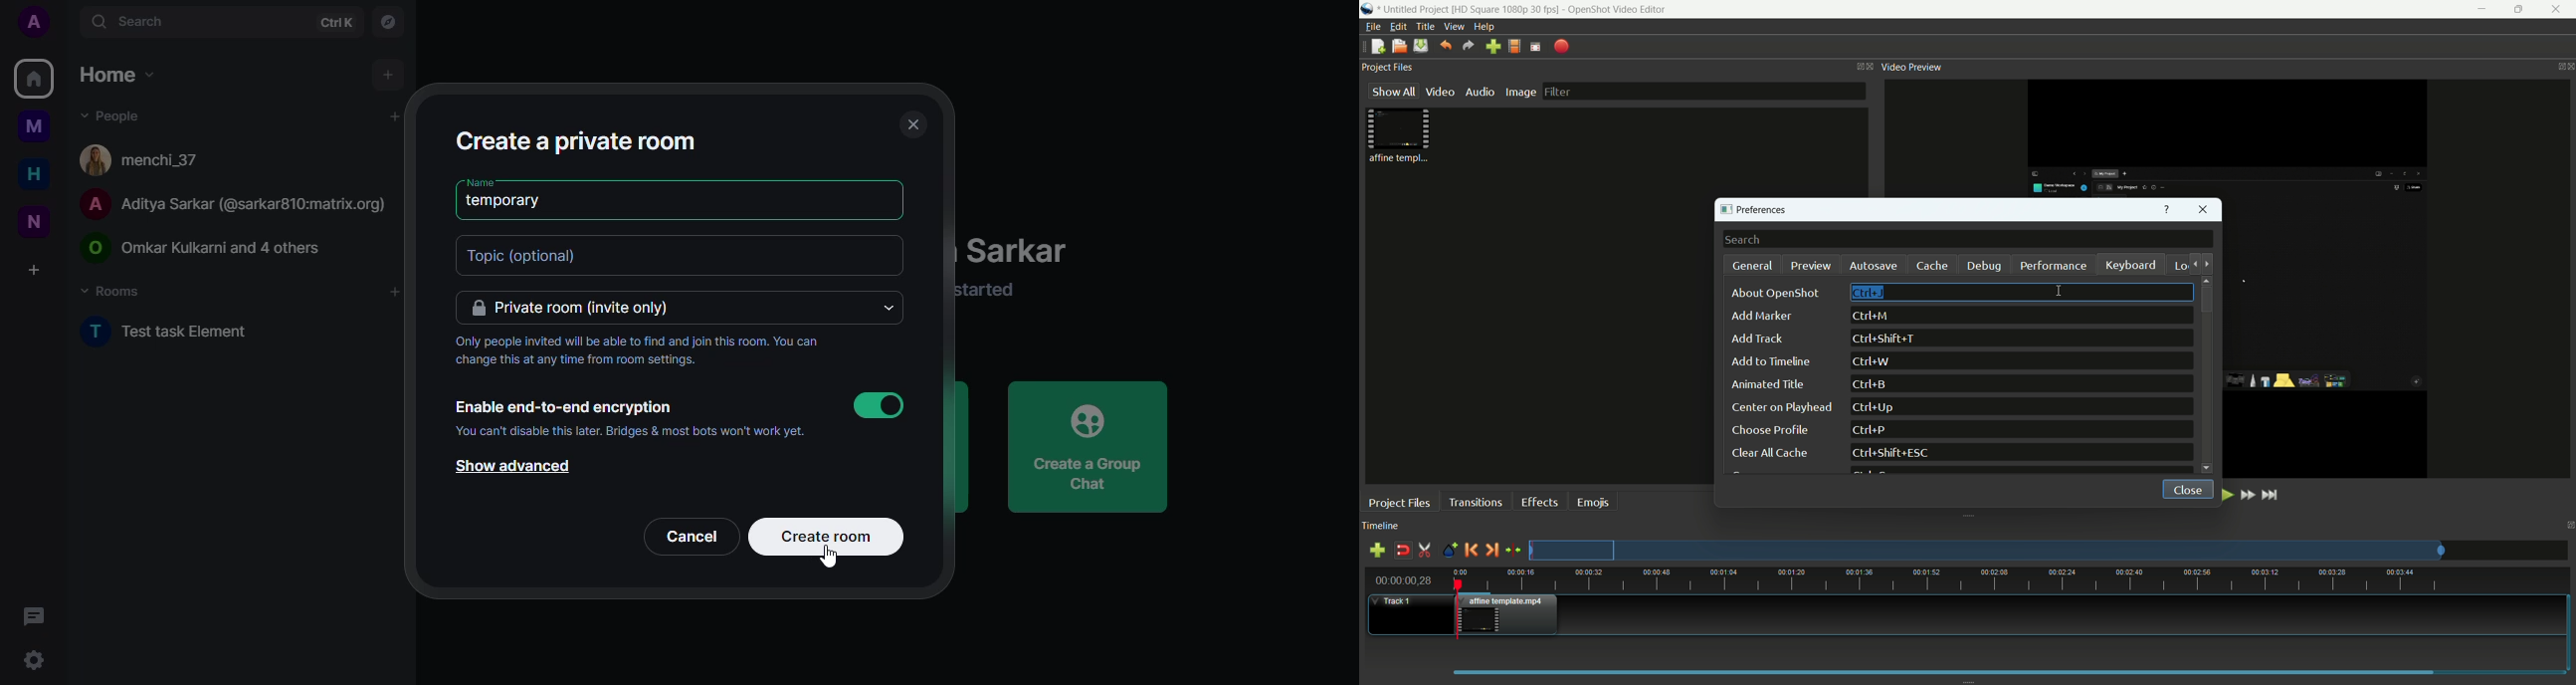 This screenshot has height=700, width=2576. I want to click on profile, so click(33, 21).